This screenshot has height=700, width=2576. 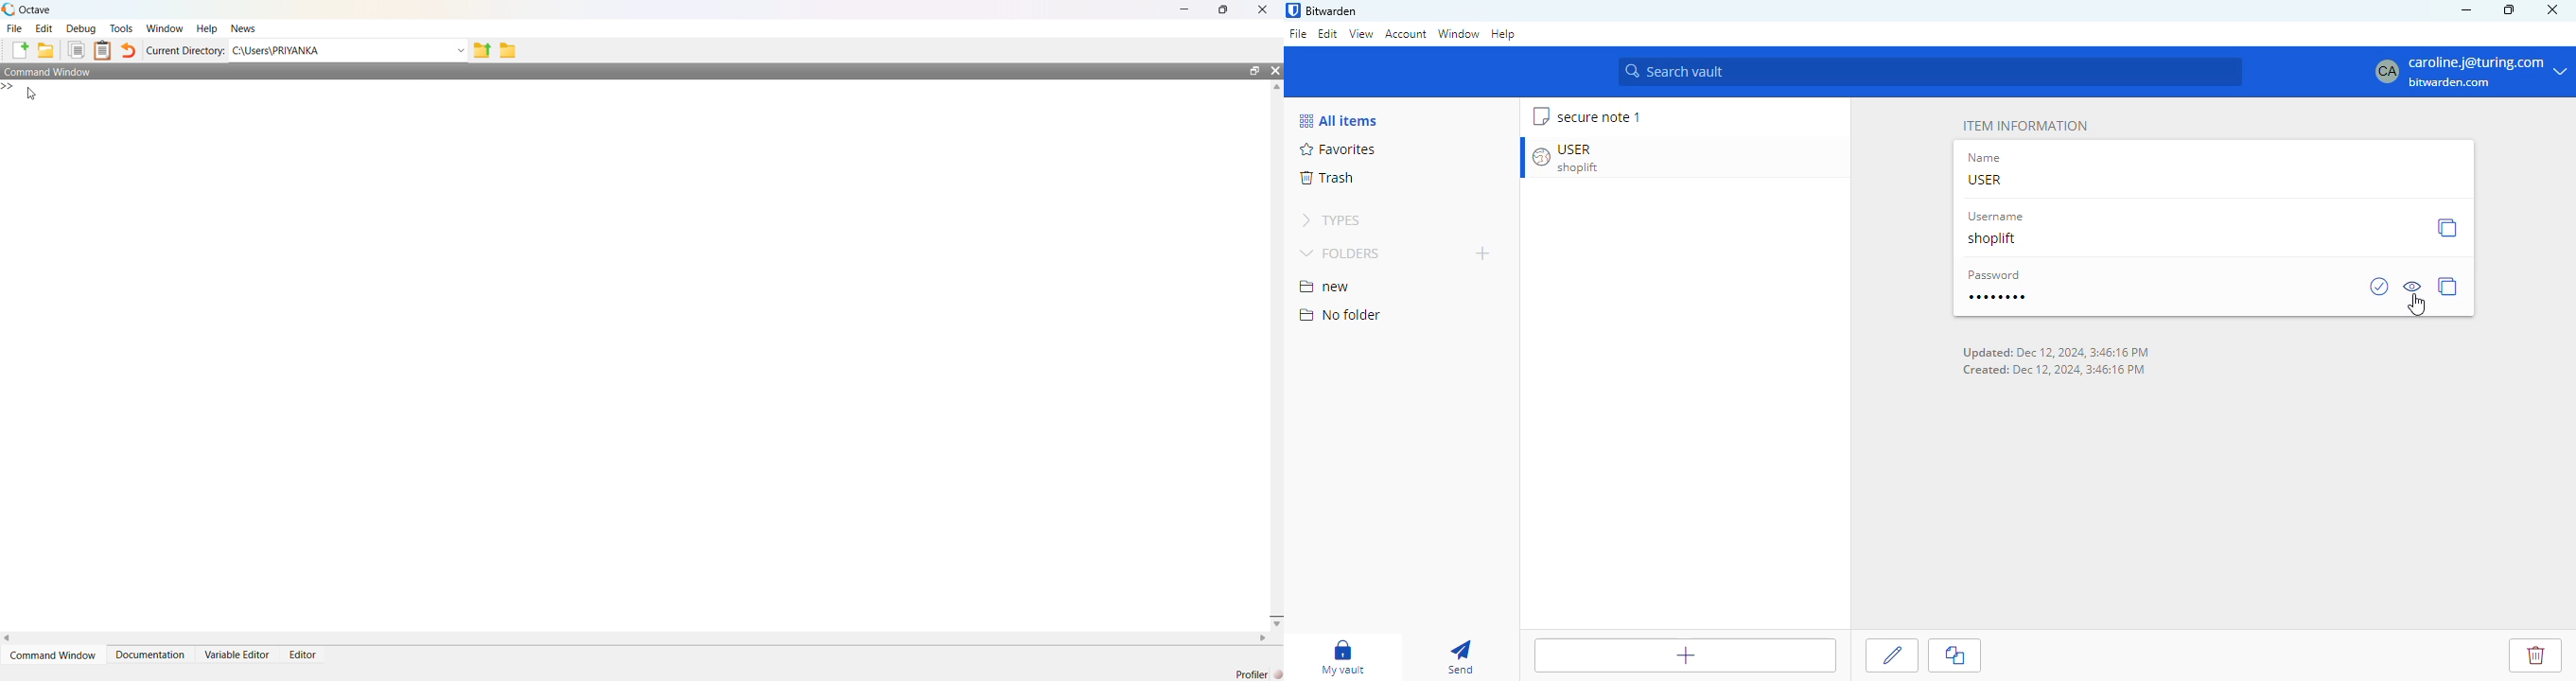 I want to click on octave, so click(x=37, y=10).